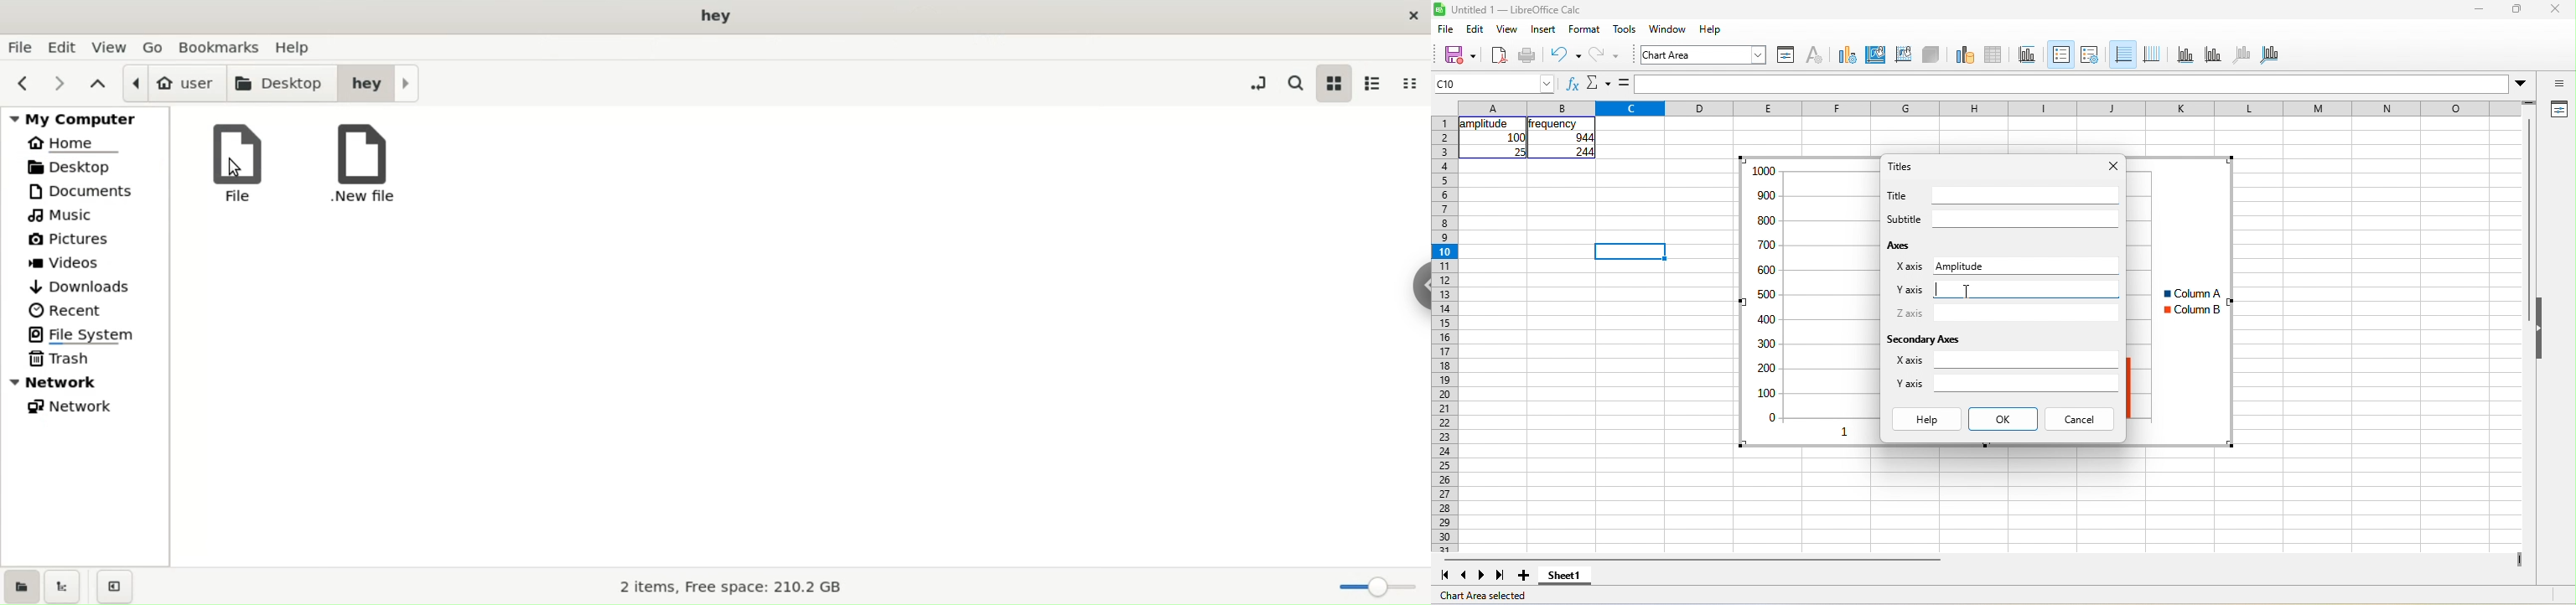  Describe the element at coordinates (1910, 290) in the screenshot. I see `Y axis` at that location.